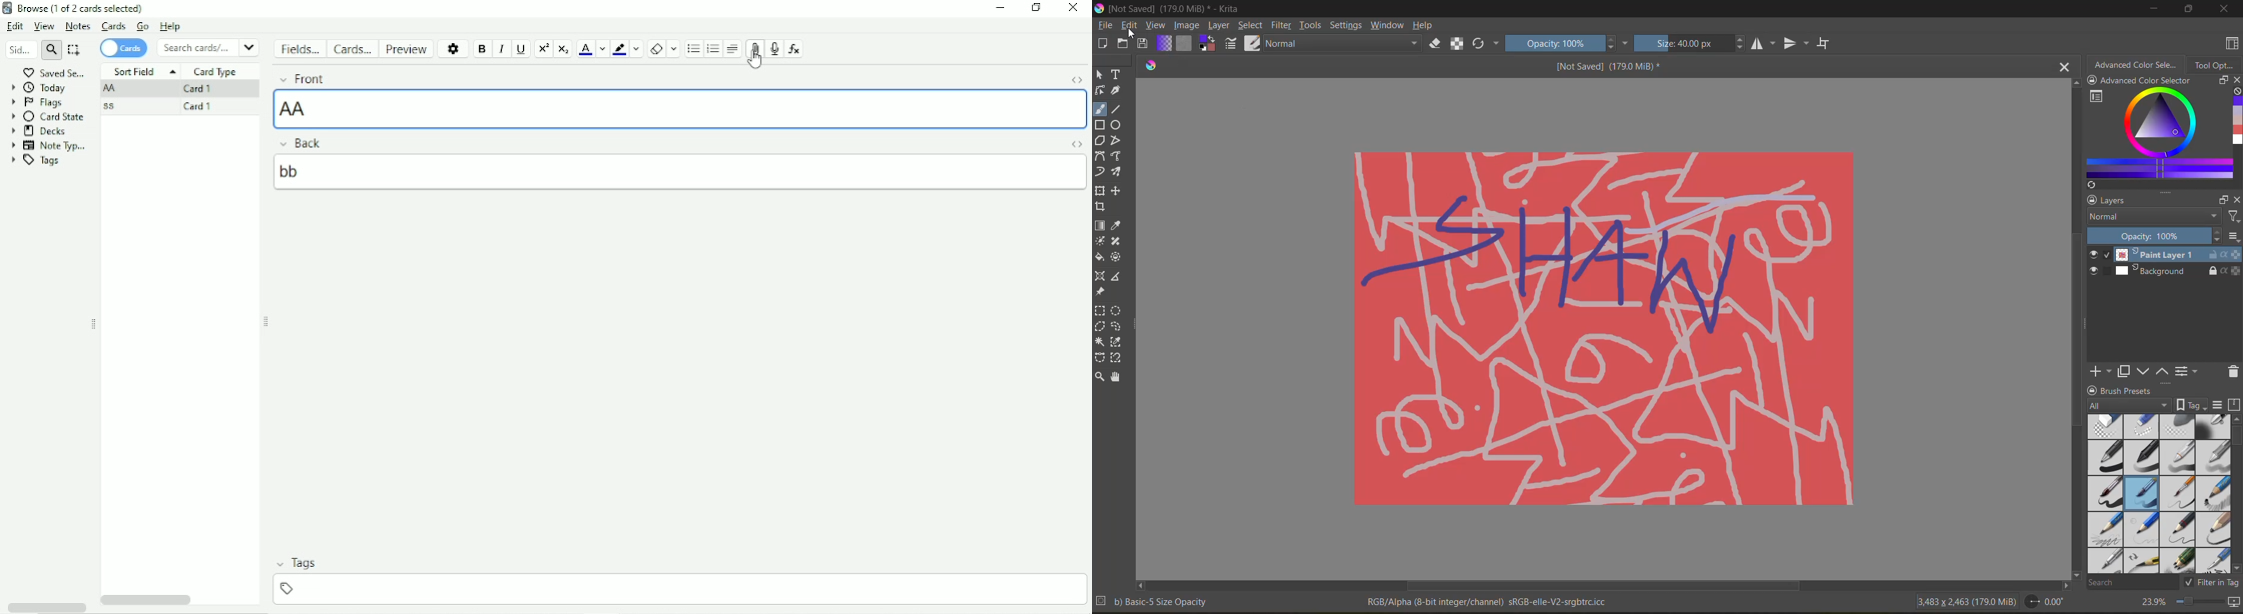 The width and height of the screenshot is (2268, 616). What do you see at coordinates (1119, 191) in the screenshot?
I see `move a layer` at bounding box center [1119, 191].